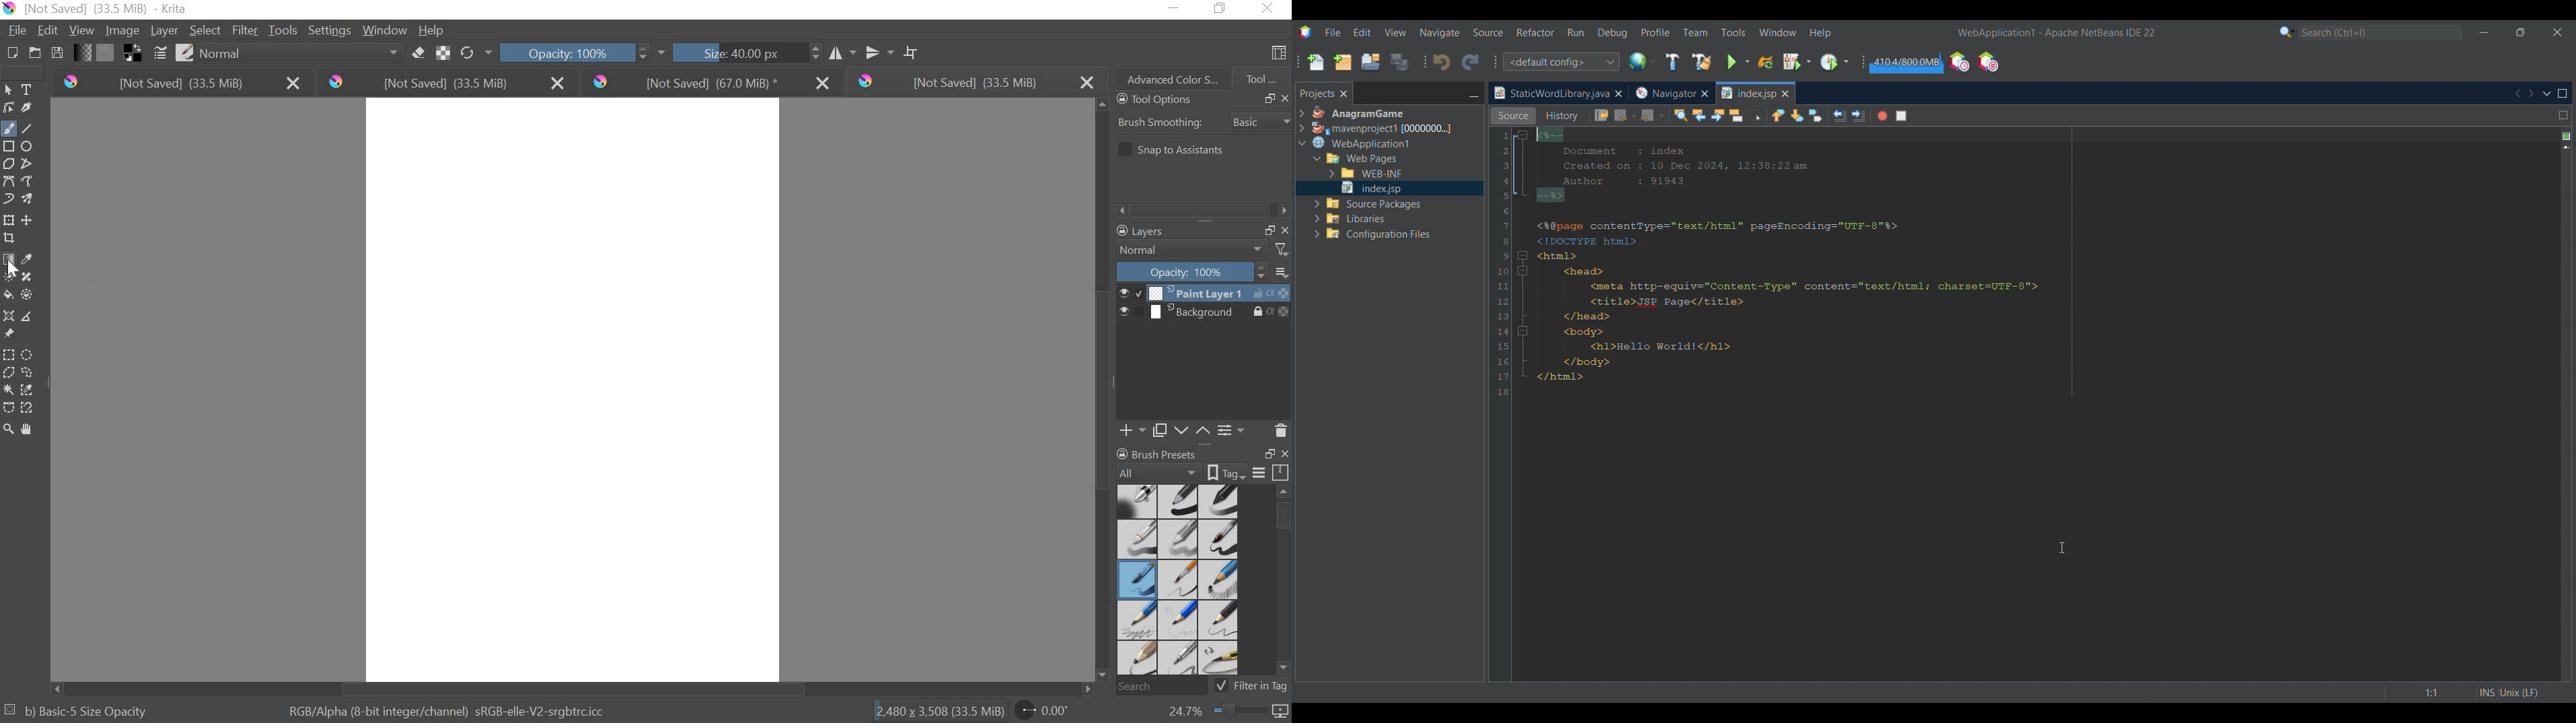 This screenshot has width=2576, height=728. Describe the element at coordinates (31, 129) in the screenshot. I see `line` at that location.